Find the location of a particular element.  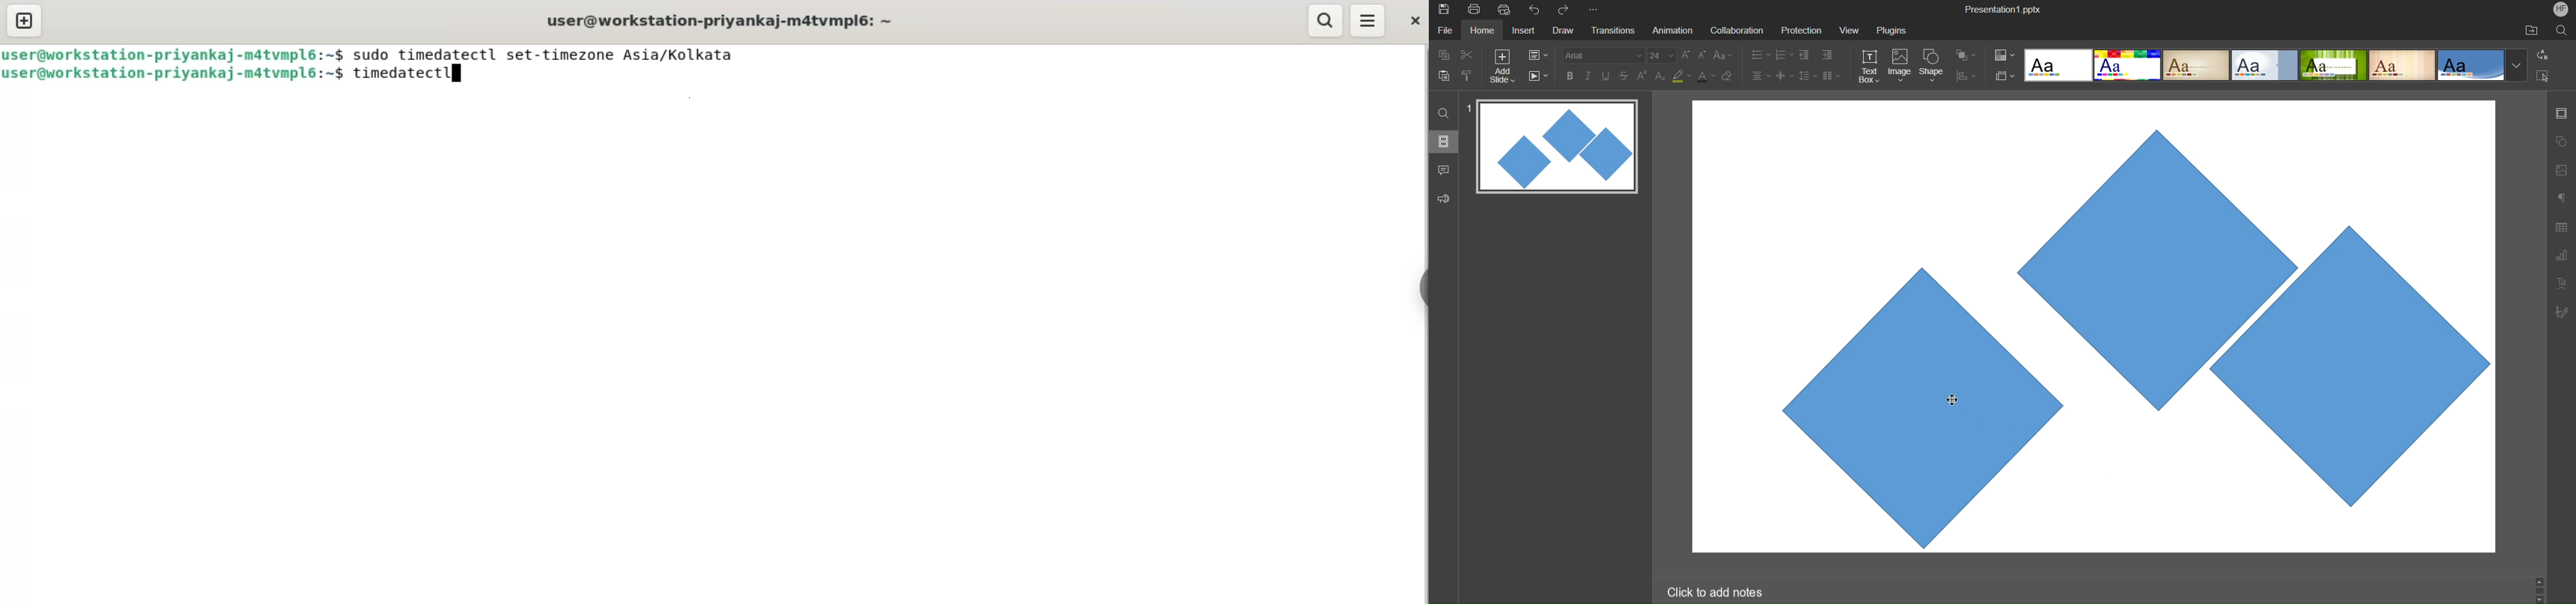

Undo is located at coordinates (1537, 10).